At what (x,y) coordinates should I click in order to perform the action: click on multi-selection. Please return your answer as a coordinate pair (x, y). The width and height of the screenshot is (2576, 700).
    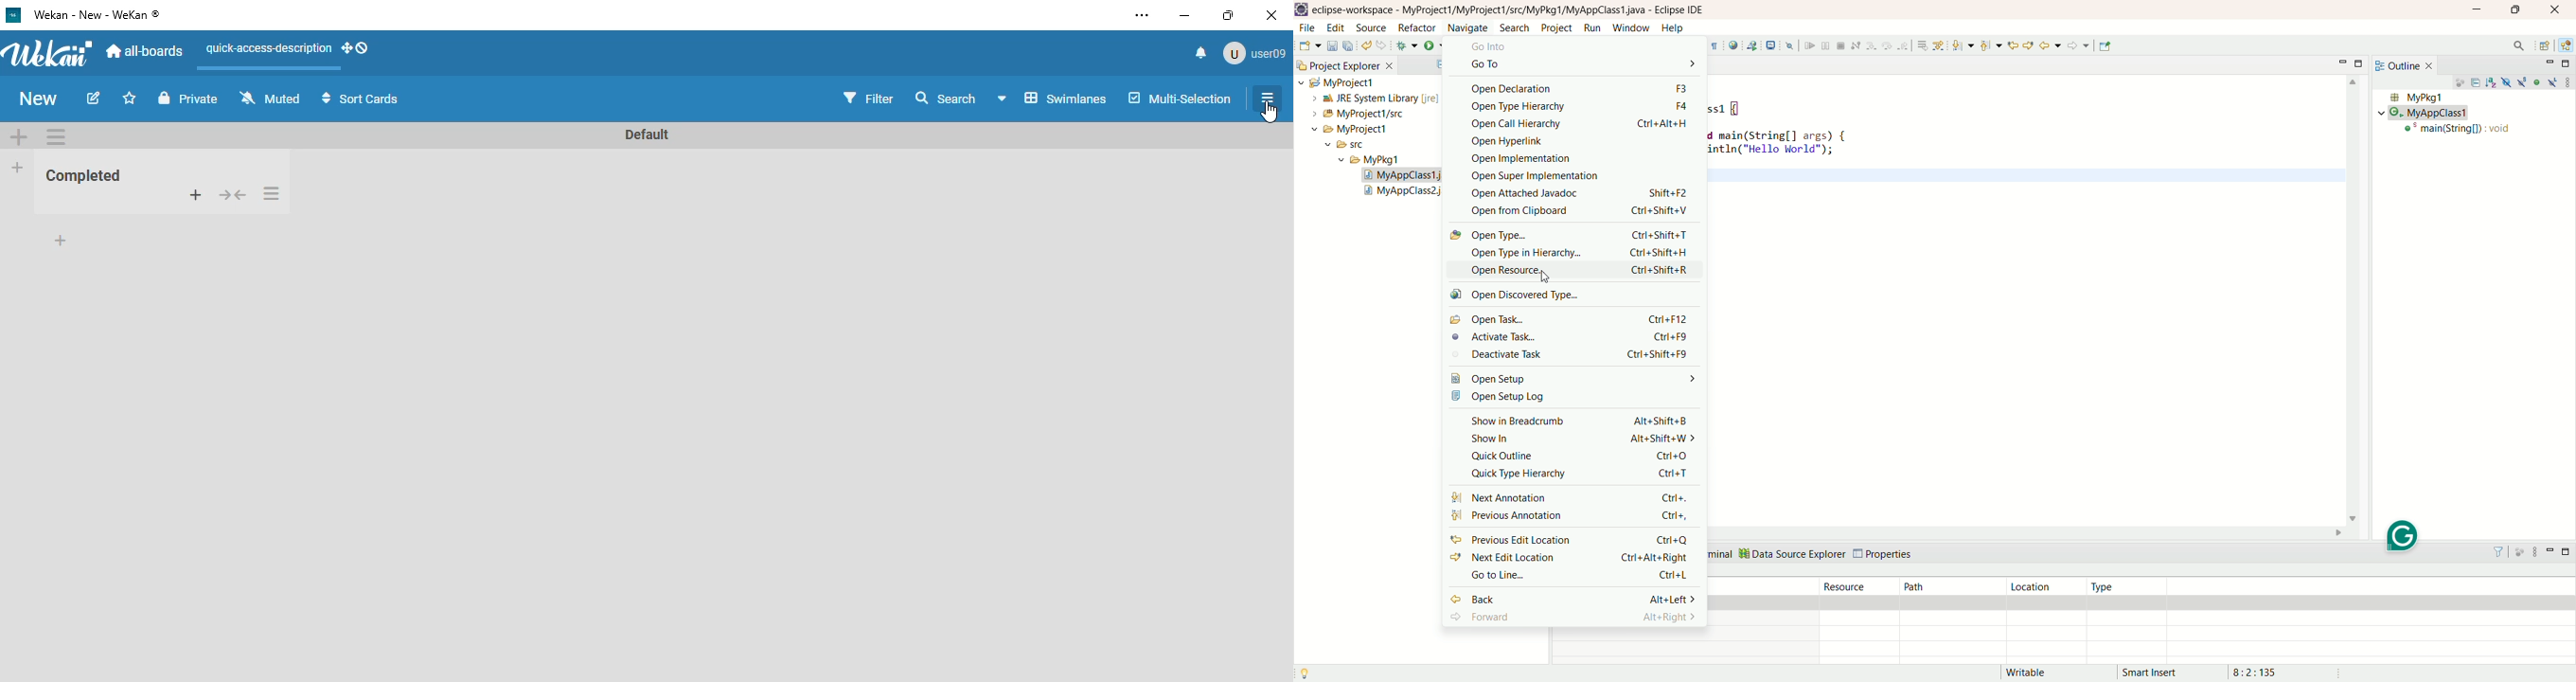
    Looking at the image, I should click on (1185, 100).